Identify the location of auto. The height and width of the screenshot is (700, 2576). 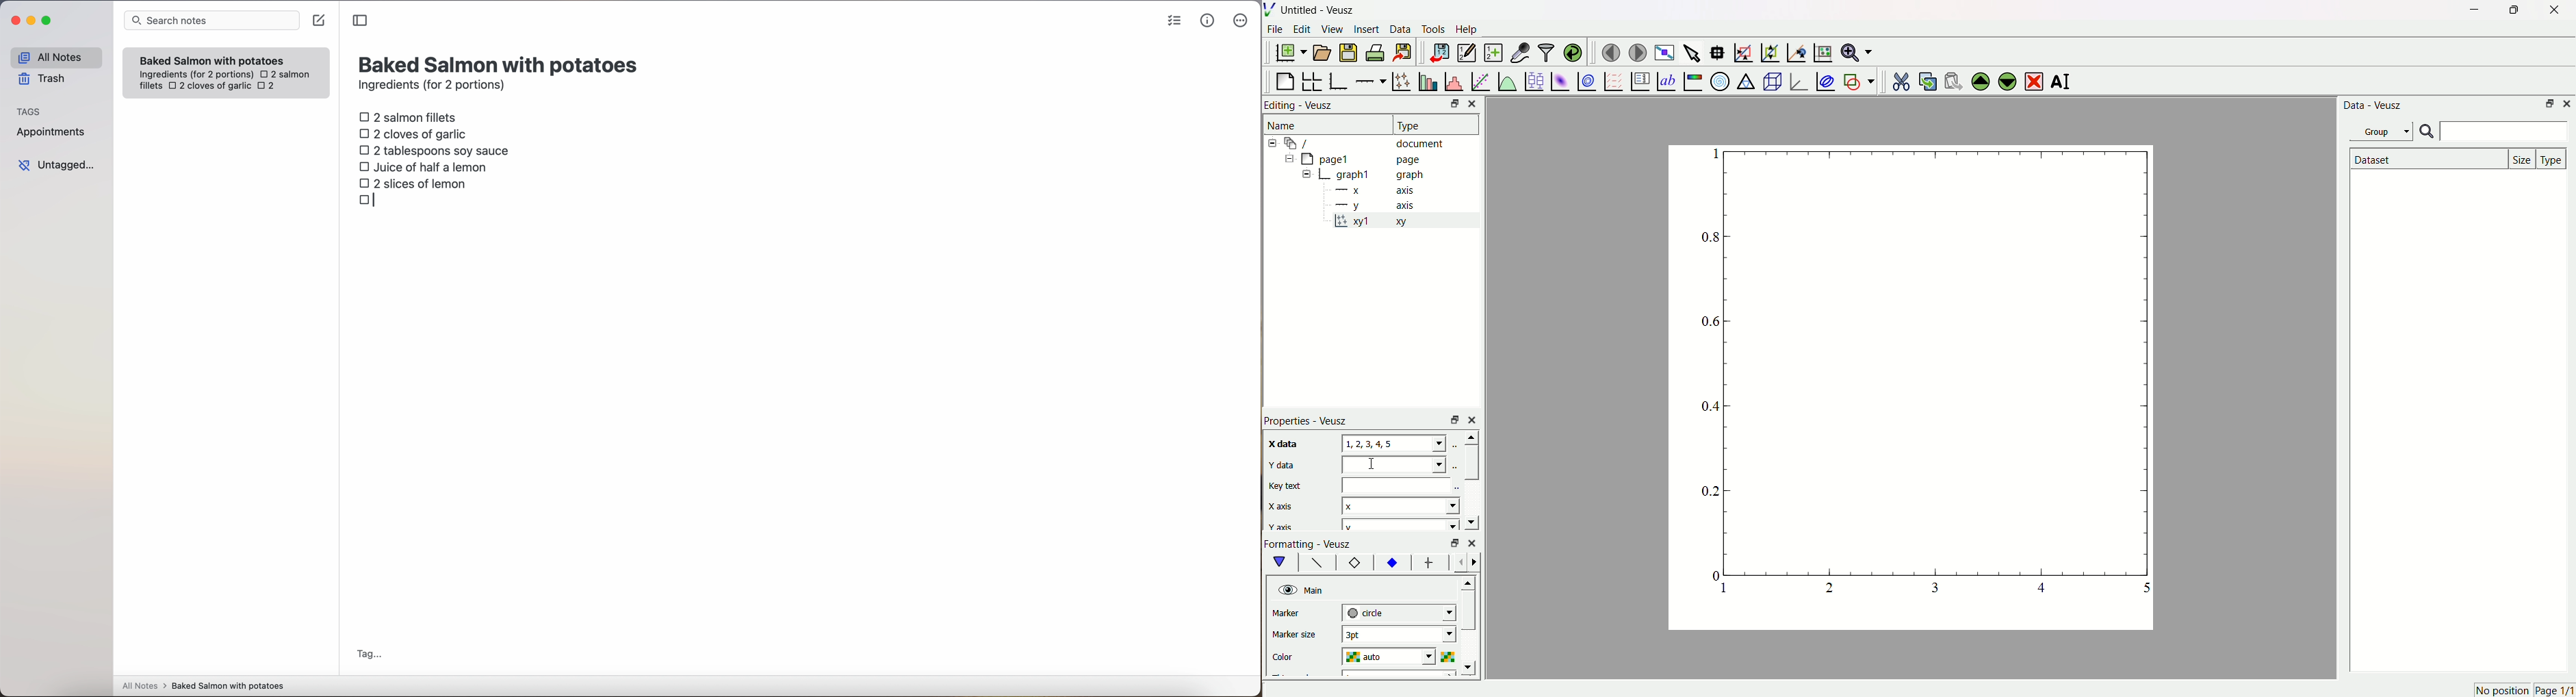
(1392, 657).